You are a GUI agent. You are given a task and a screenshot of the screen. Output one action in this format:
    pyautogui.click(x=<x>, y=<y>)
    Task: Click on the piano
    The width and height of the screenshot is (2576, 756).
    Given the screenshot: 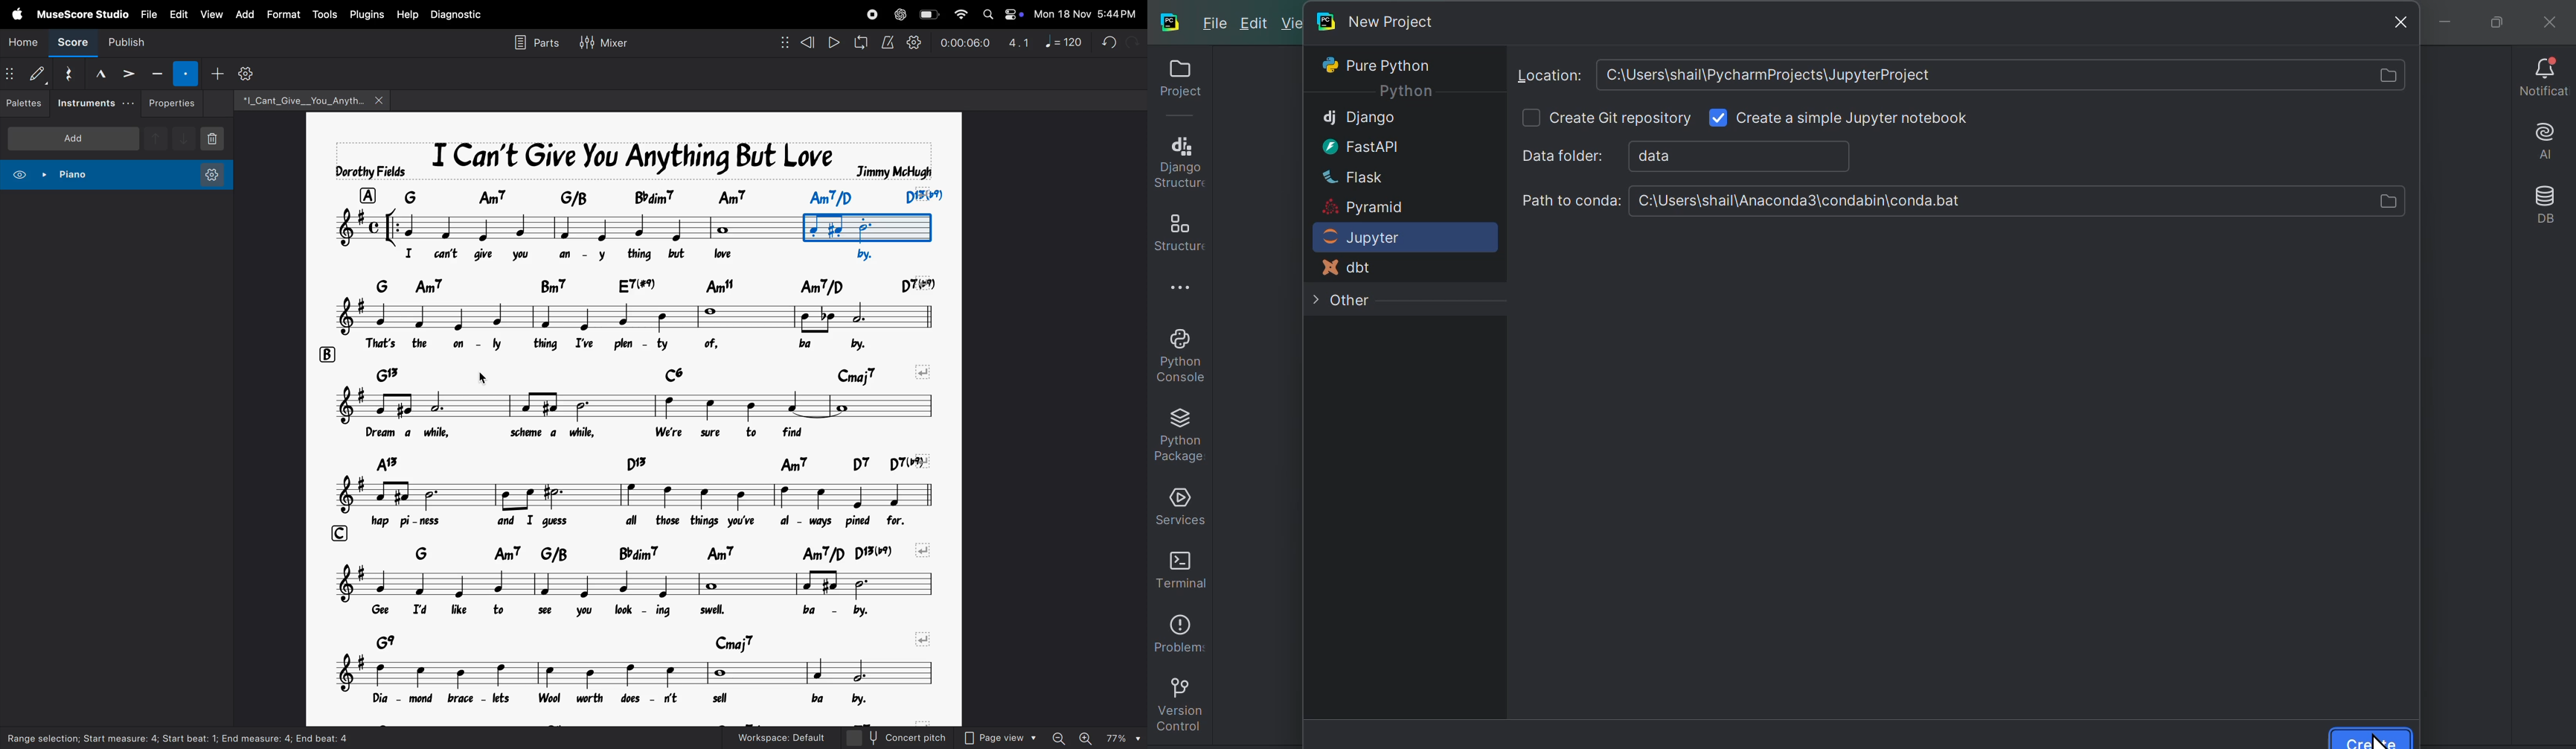 What is the action you would take?
    pyautogui.click(x=65, y=177)
    